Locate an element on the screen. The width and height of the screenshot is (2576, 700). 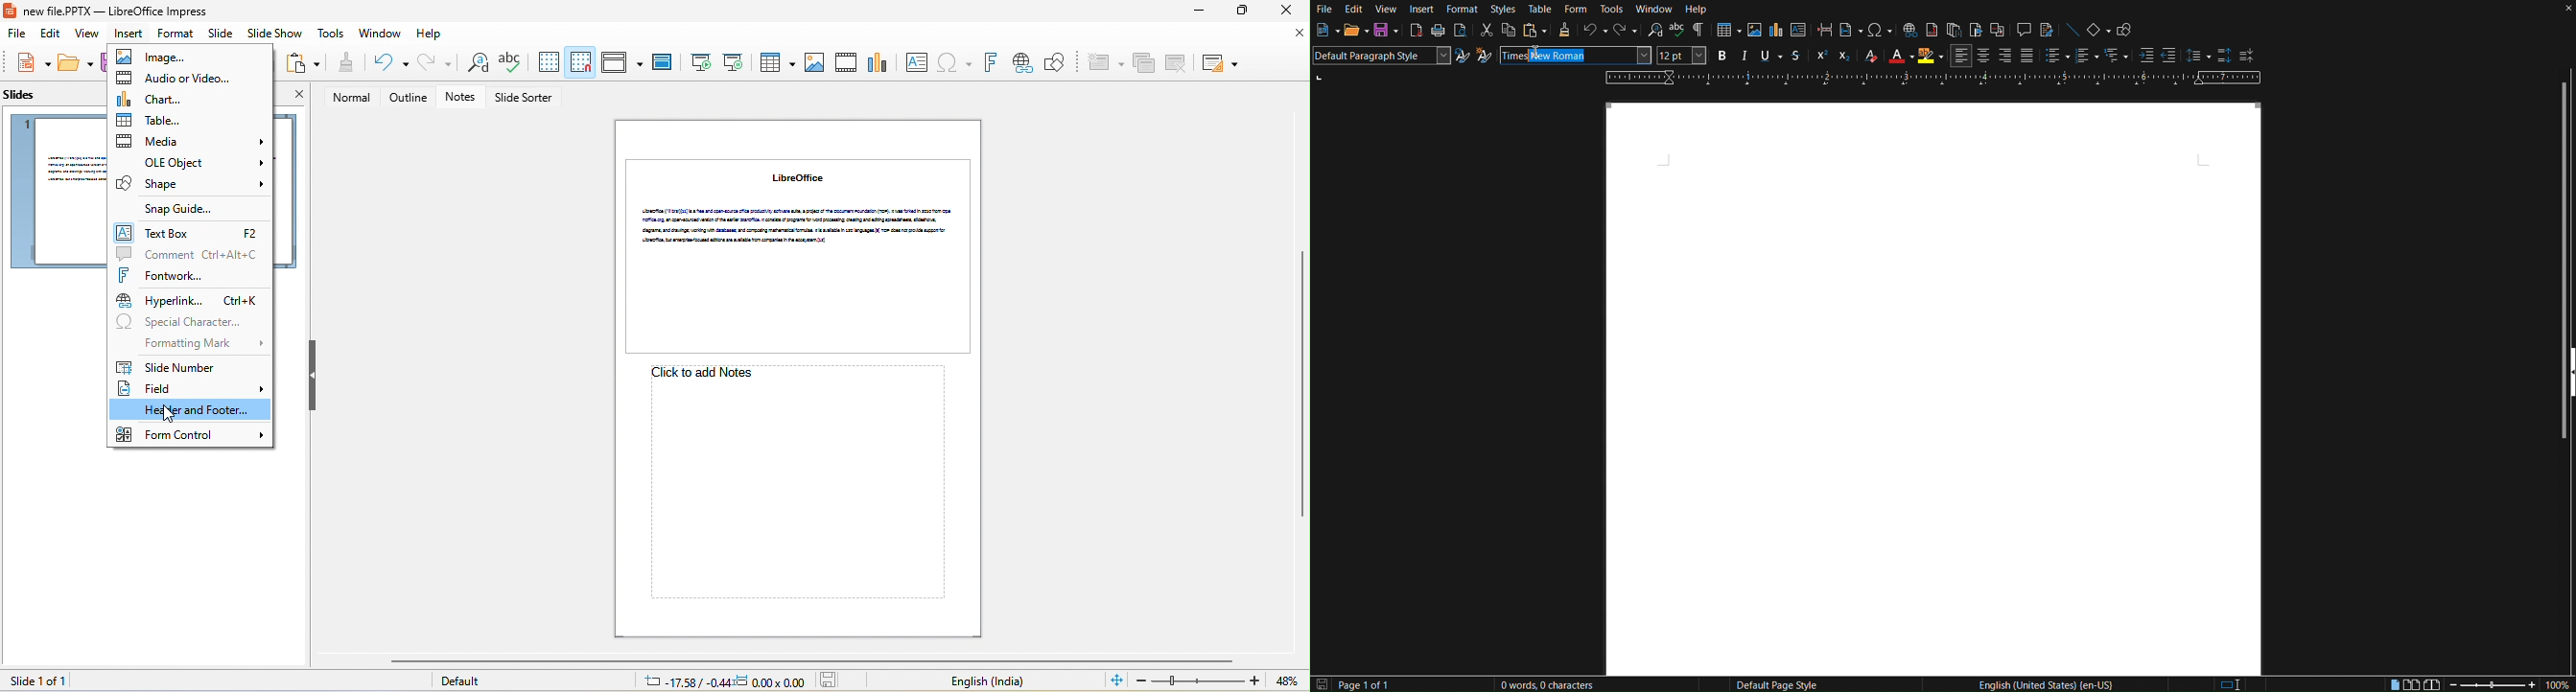
format is located at coordinates (176, 34).